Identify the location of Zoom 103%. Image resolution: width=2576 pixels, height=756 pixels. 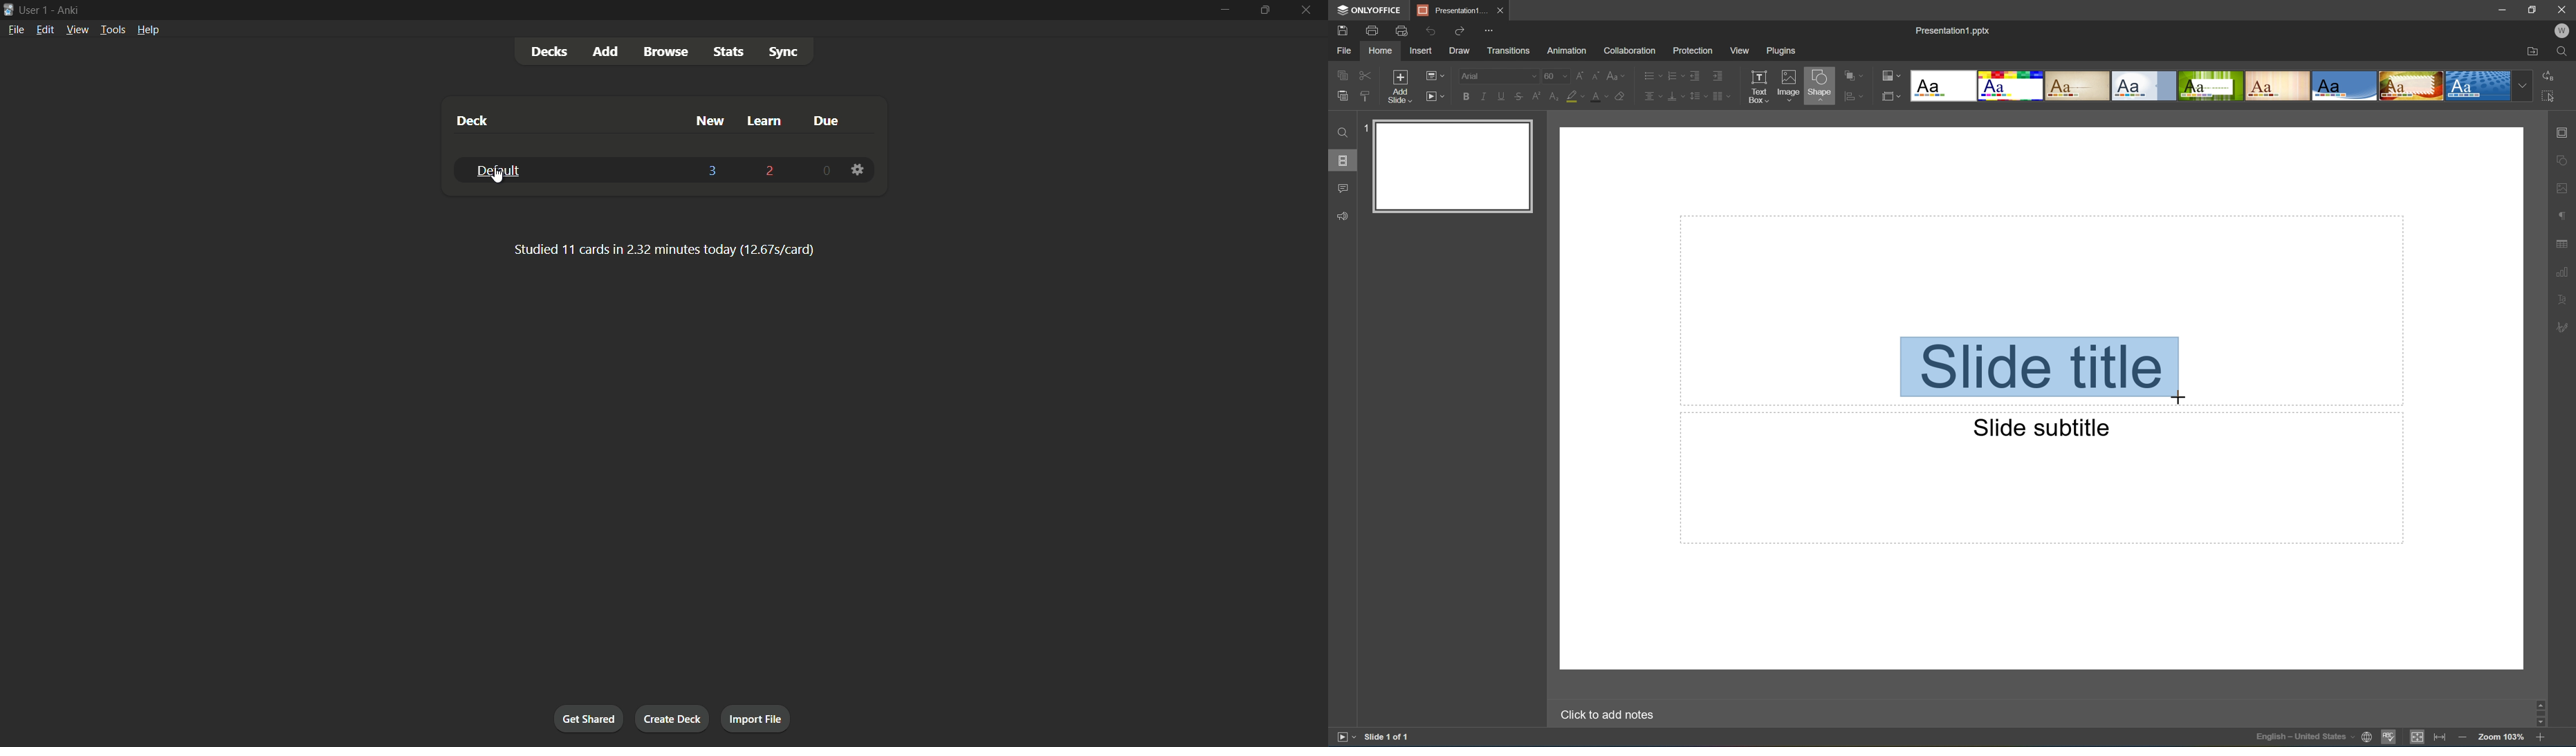
(2501, 737).